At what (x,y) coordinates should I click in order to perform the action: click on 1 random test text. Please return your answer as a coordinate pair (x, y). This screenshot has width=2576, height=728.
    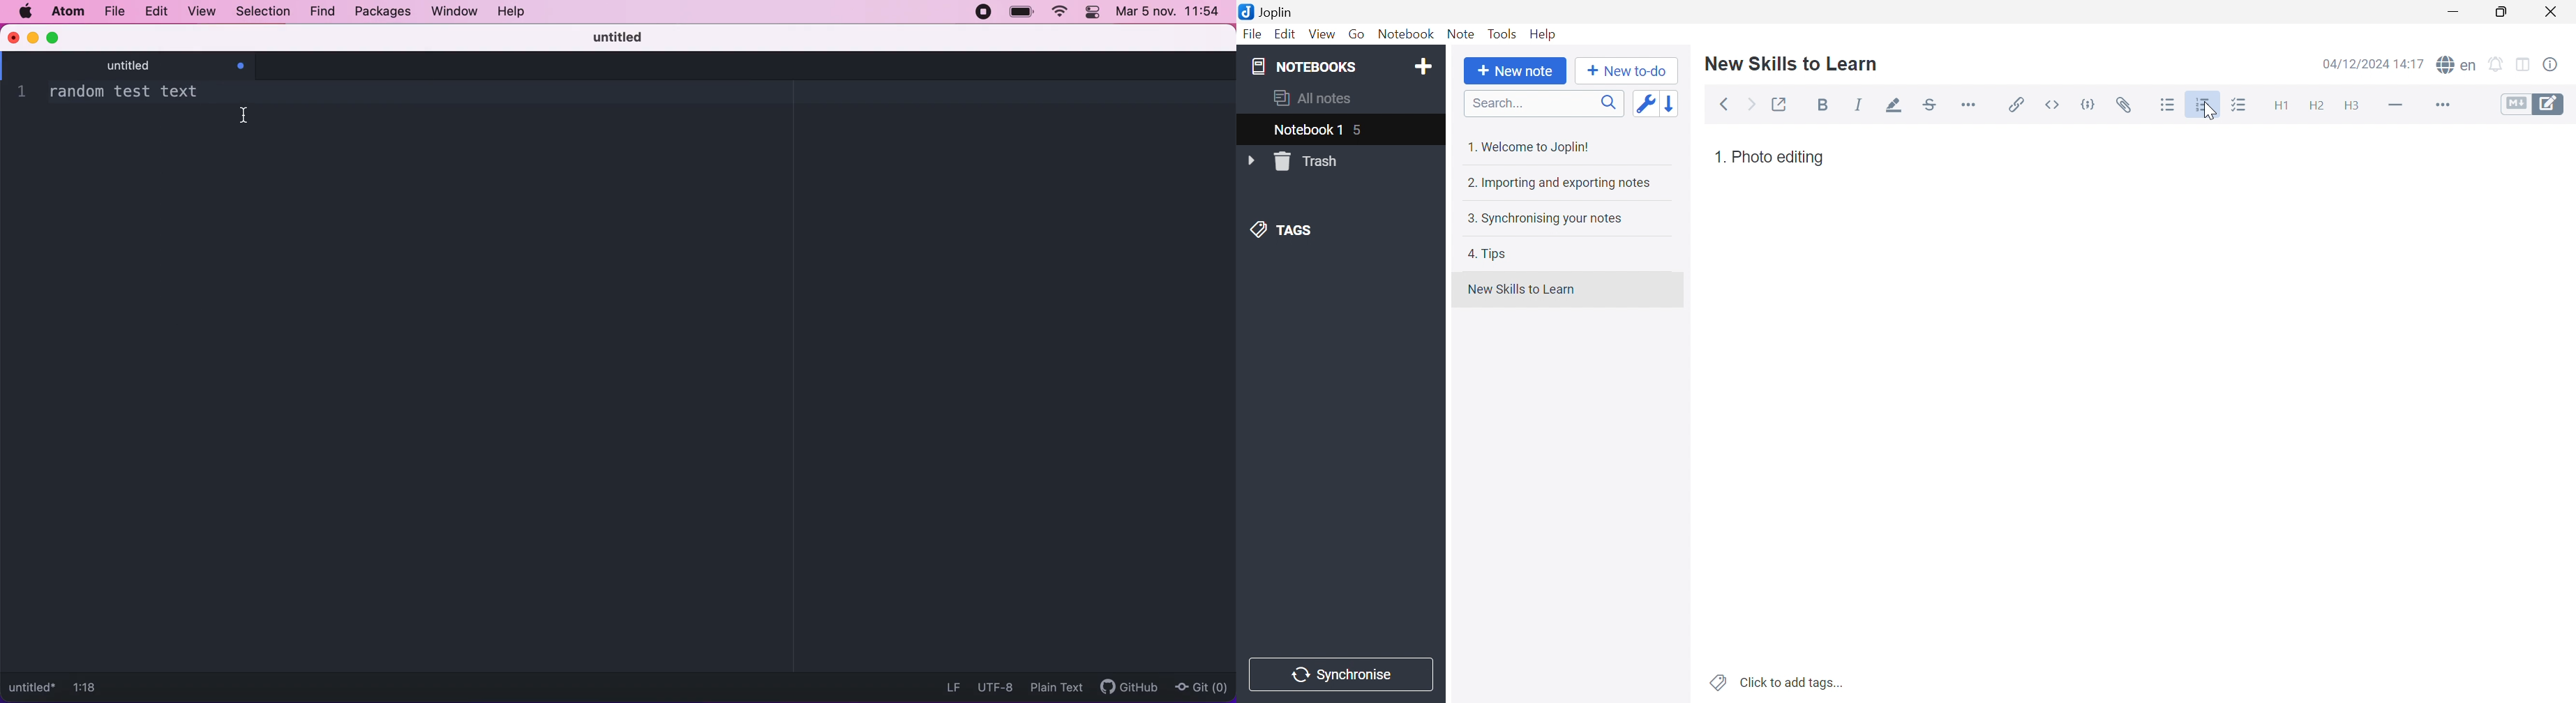
    Looking at the image, I should click on (99, 93).